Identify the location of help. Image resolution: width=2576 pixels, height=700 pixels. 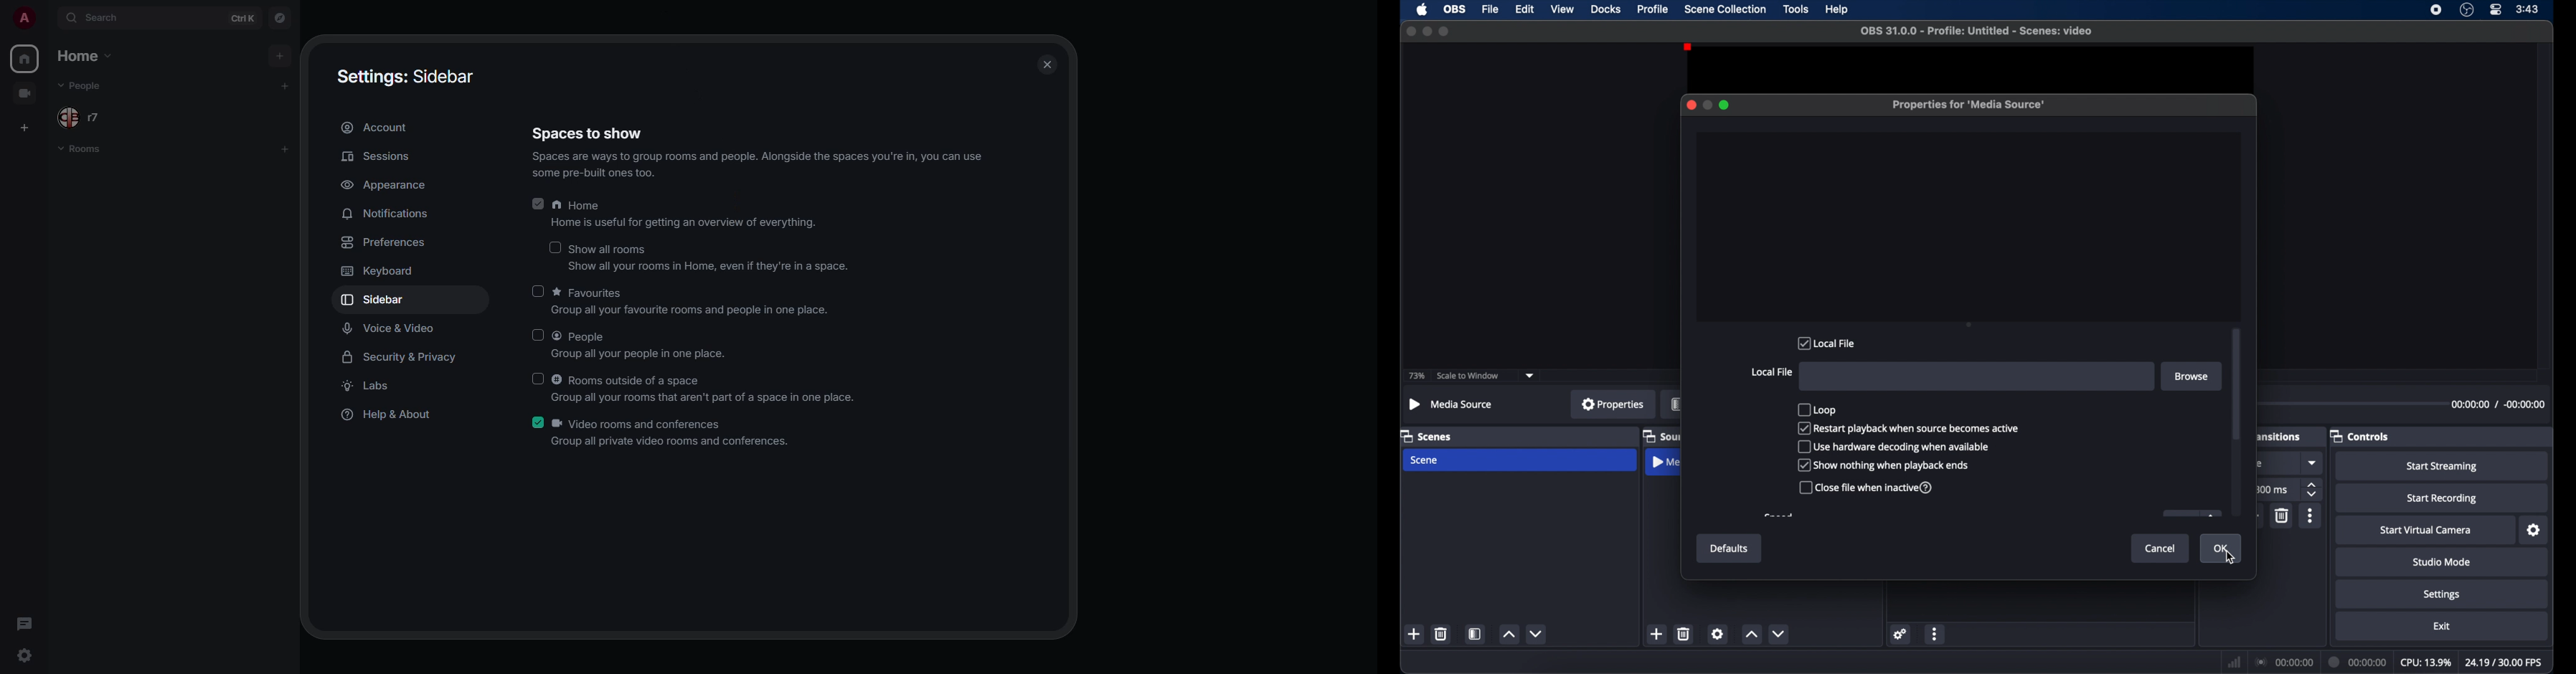
(1838, 10).